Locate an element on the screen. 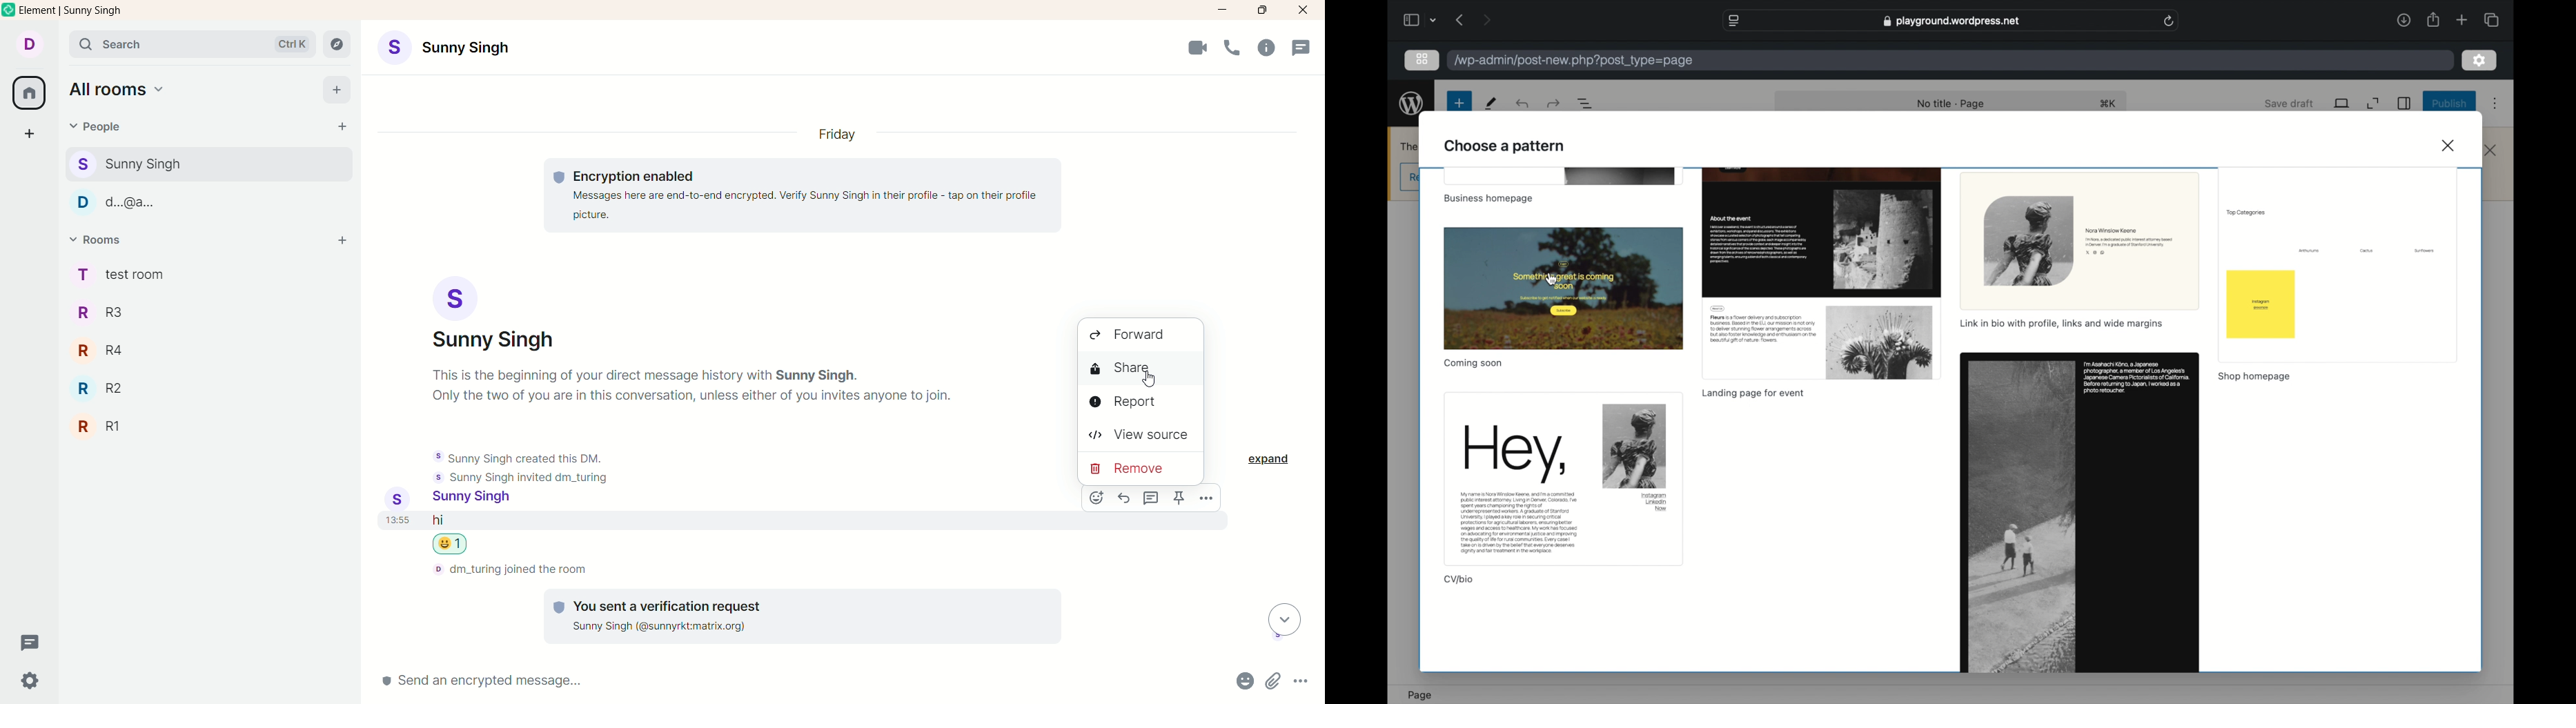  explore rooms is located at coordinates (337, 46).